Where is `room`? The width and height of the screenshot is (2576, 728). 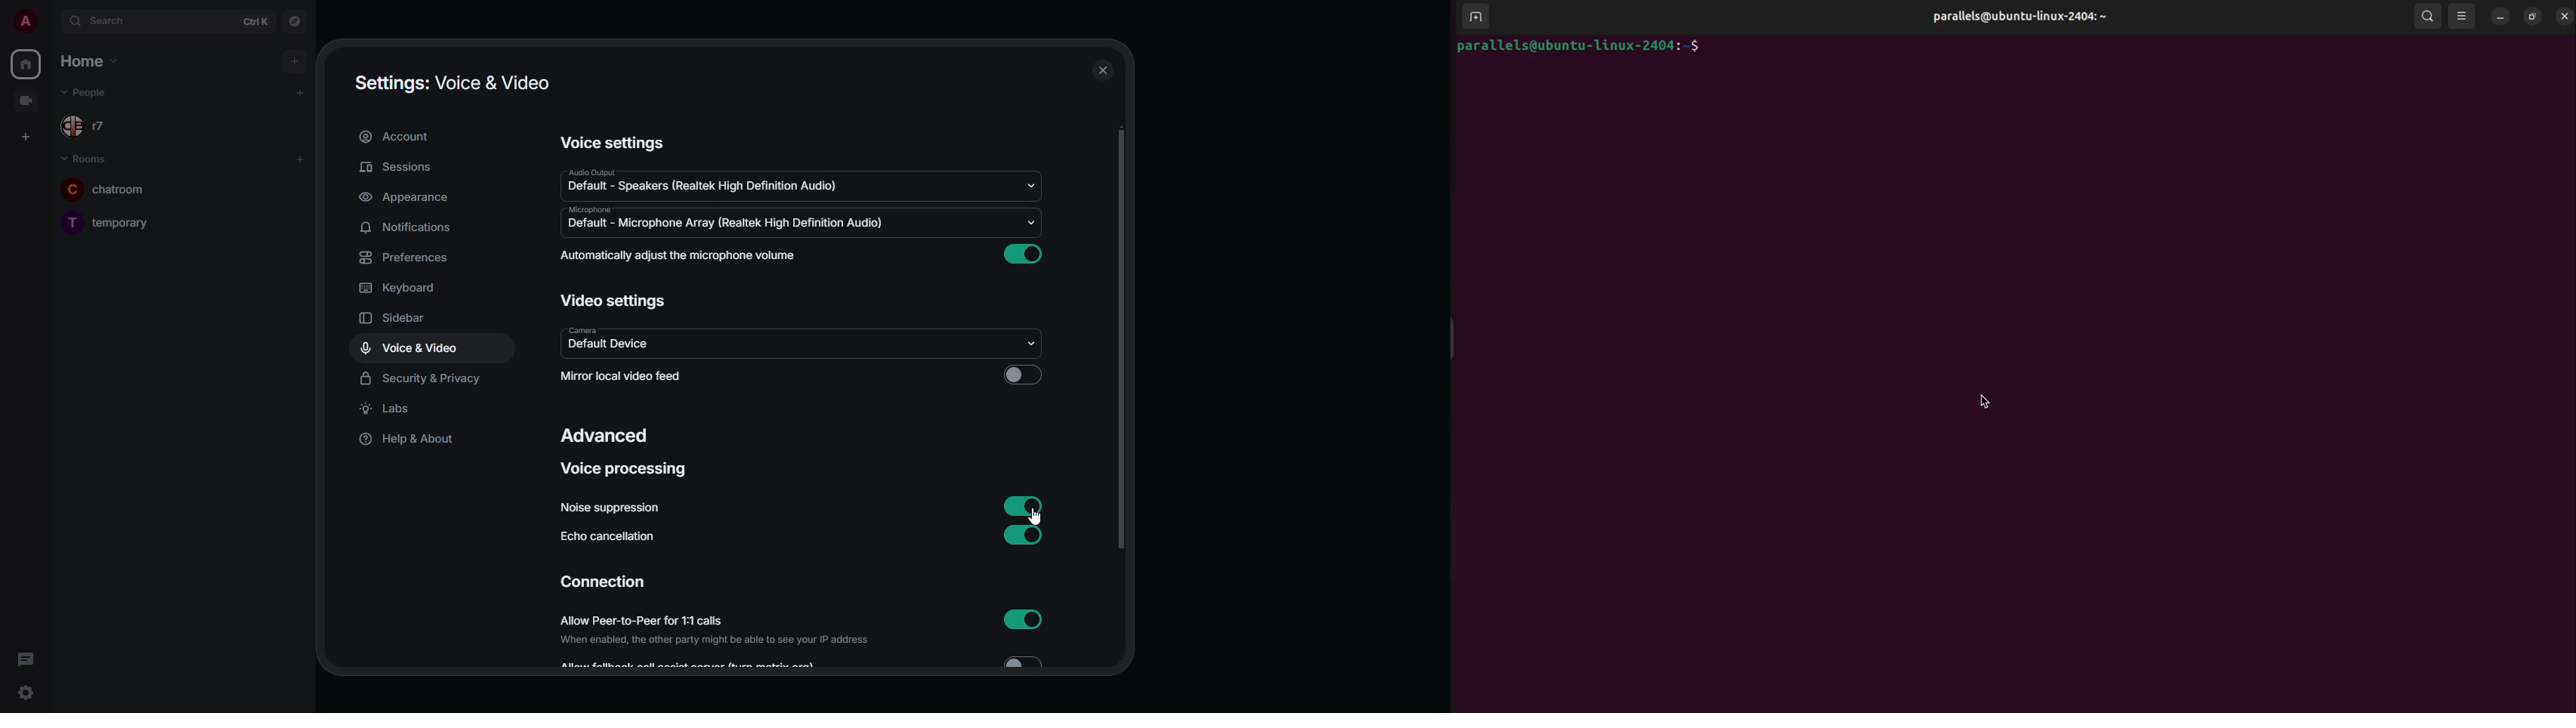 room is located at coordinates (111, 223).